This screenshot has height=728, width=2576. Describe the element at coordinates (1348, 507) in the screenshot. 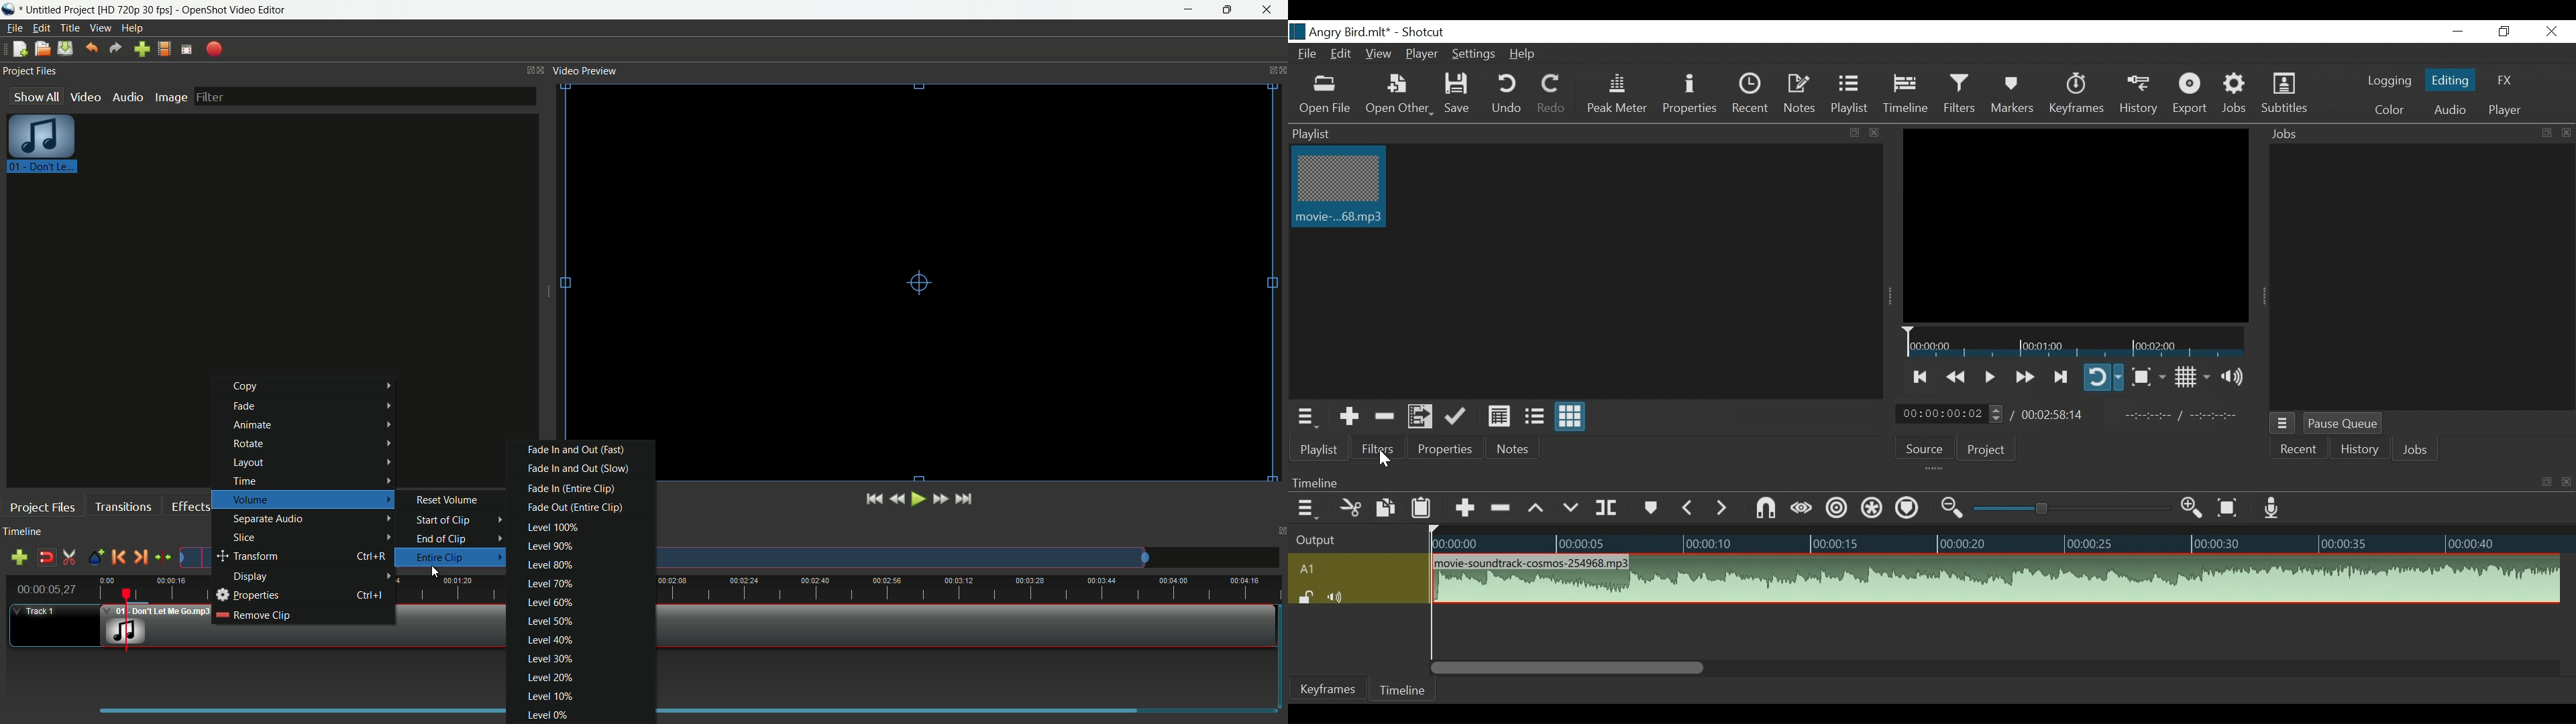

I see `Cut` at that location.